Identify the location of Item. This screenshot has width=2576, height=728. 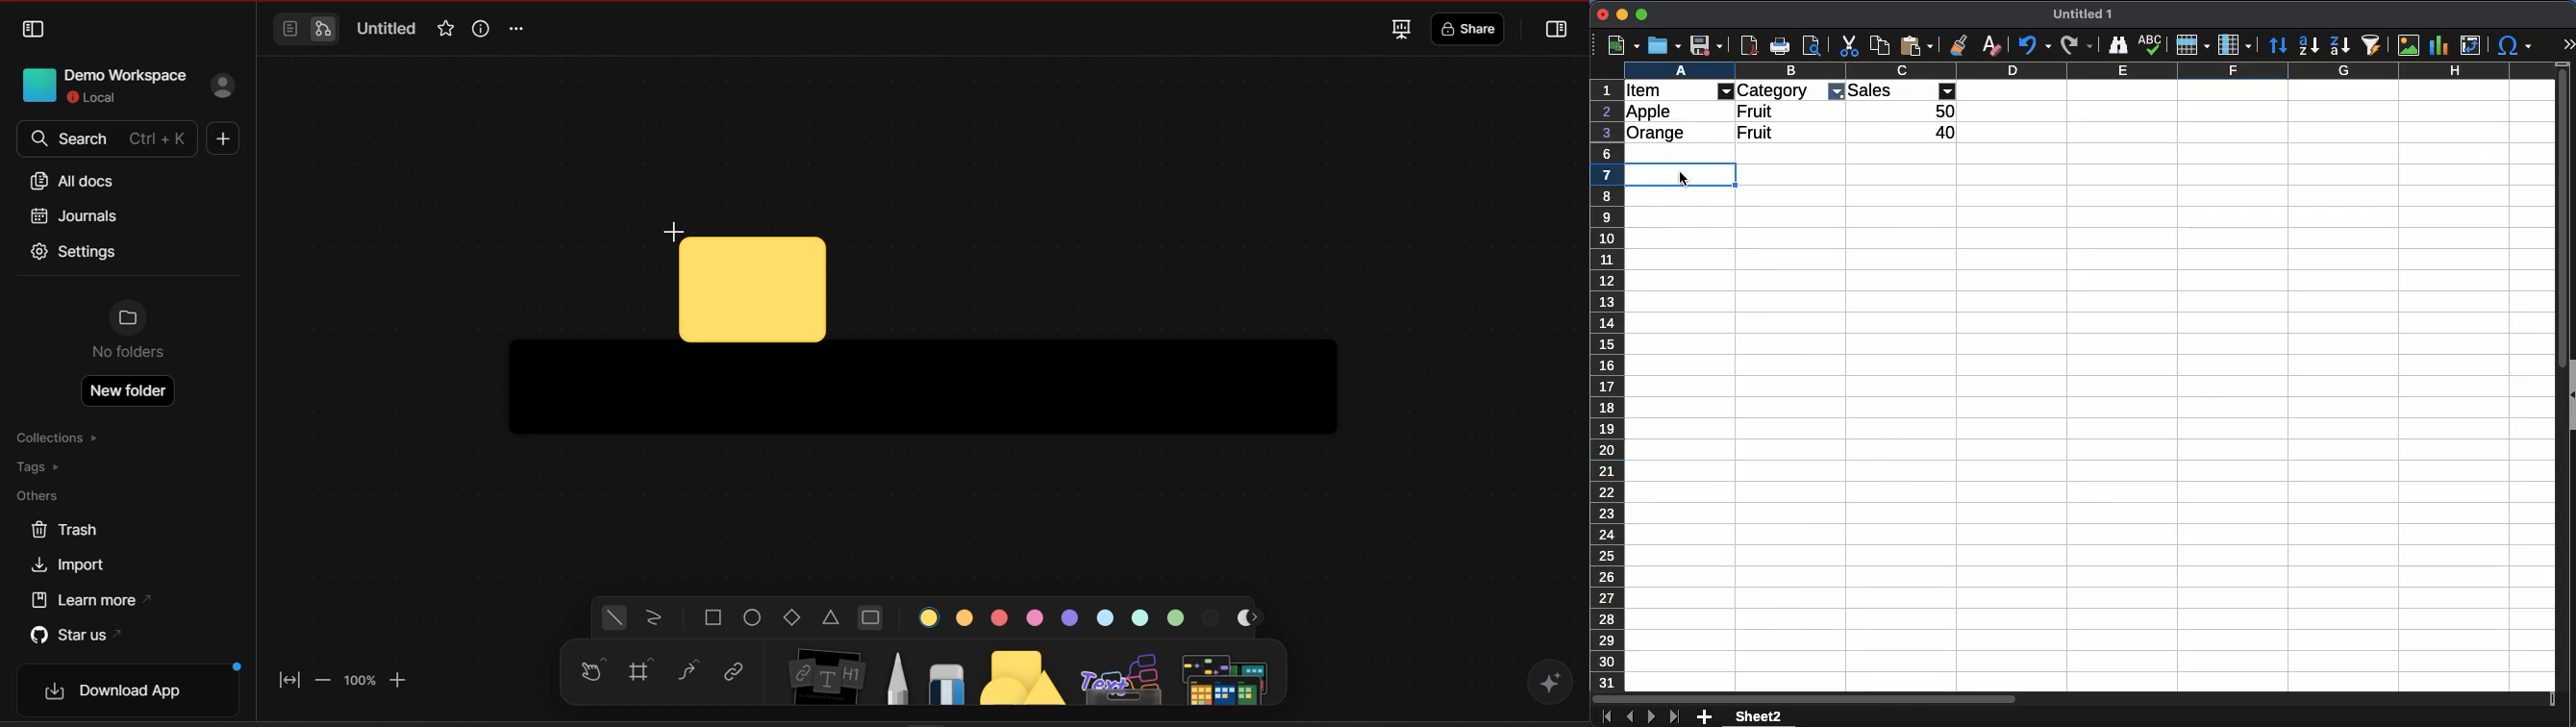
(1643, 90).